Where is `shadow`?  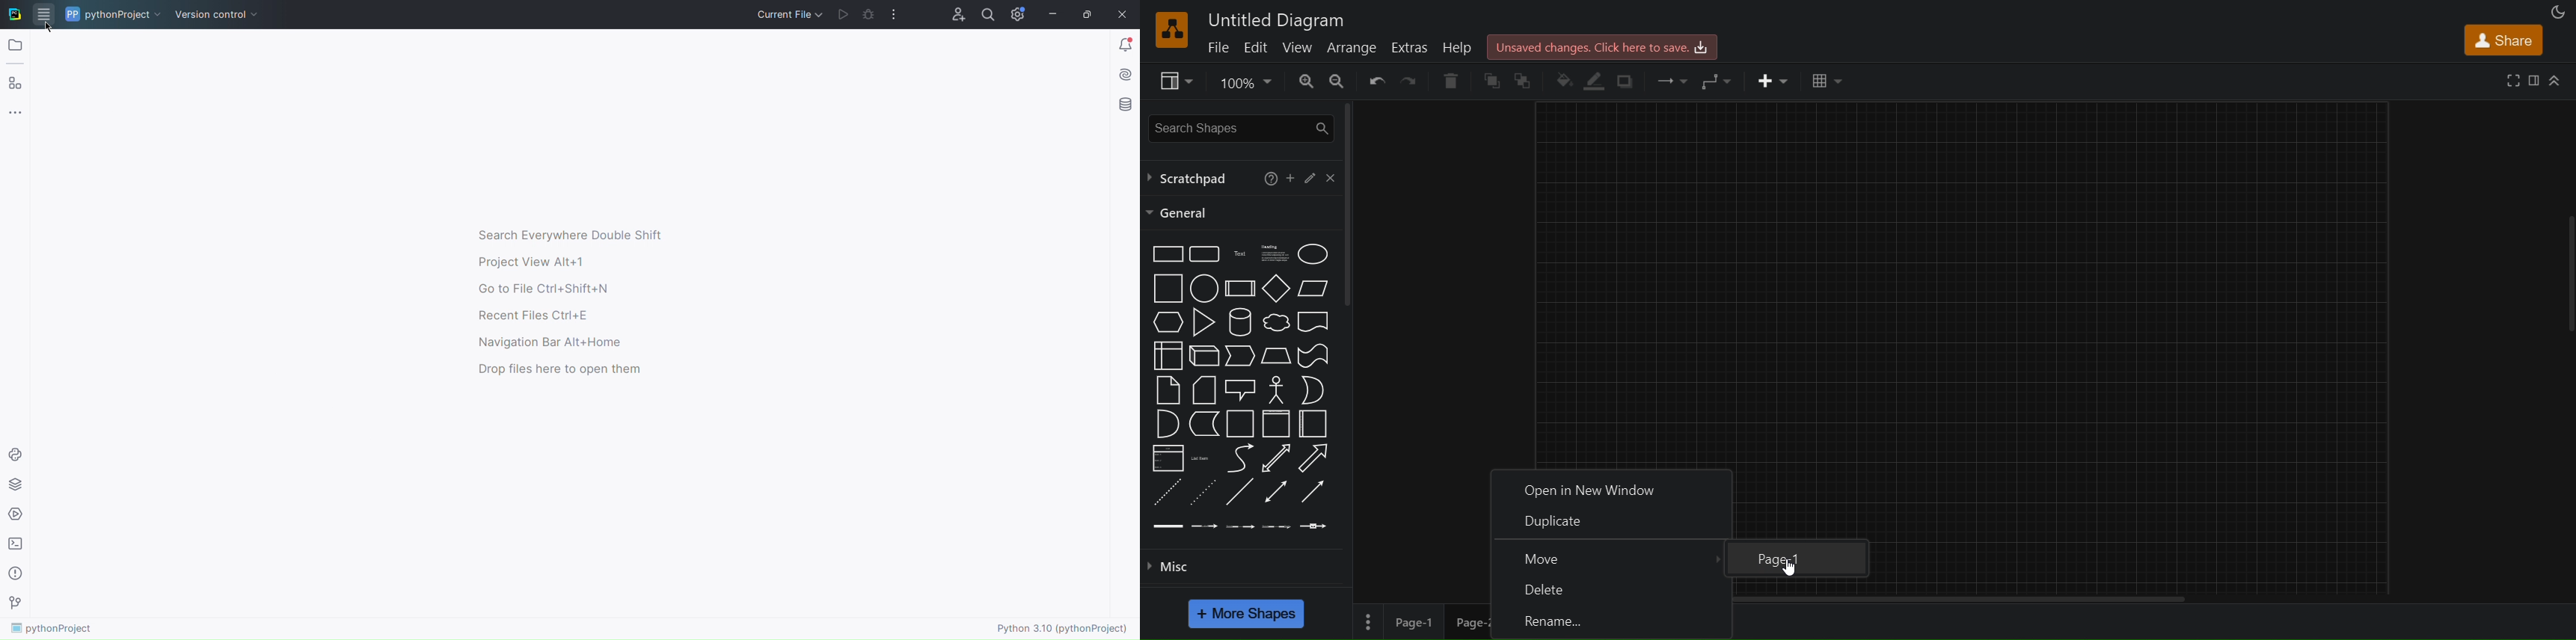 shadow is located at coordinates (1627, 81).